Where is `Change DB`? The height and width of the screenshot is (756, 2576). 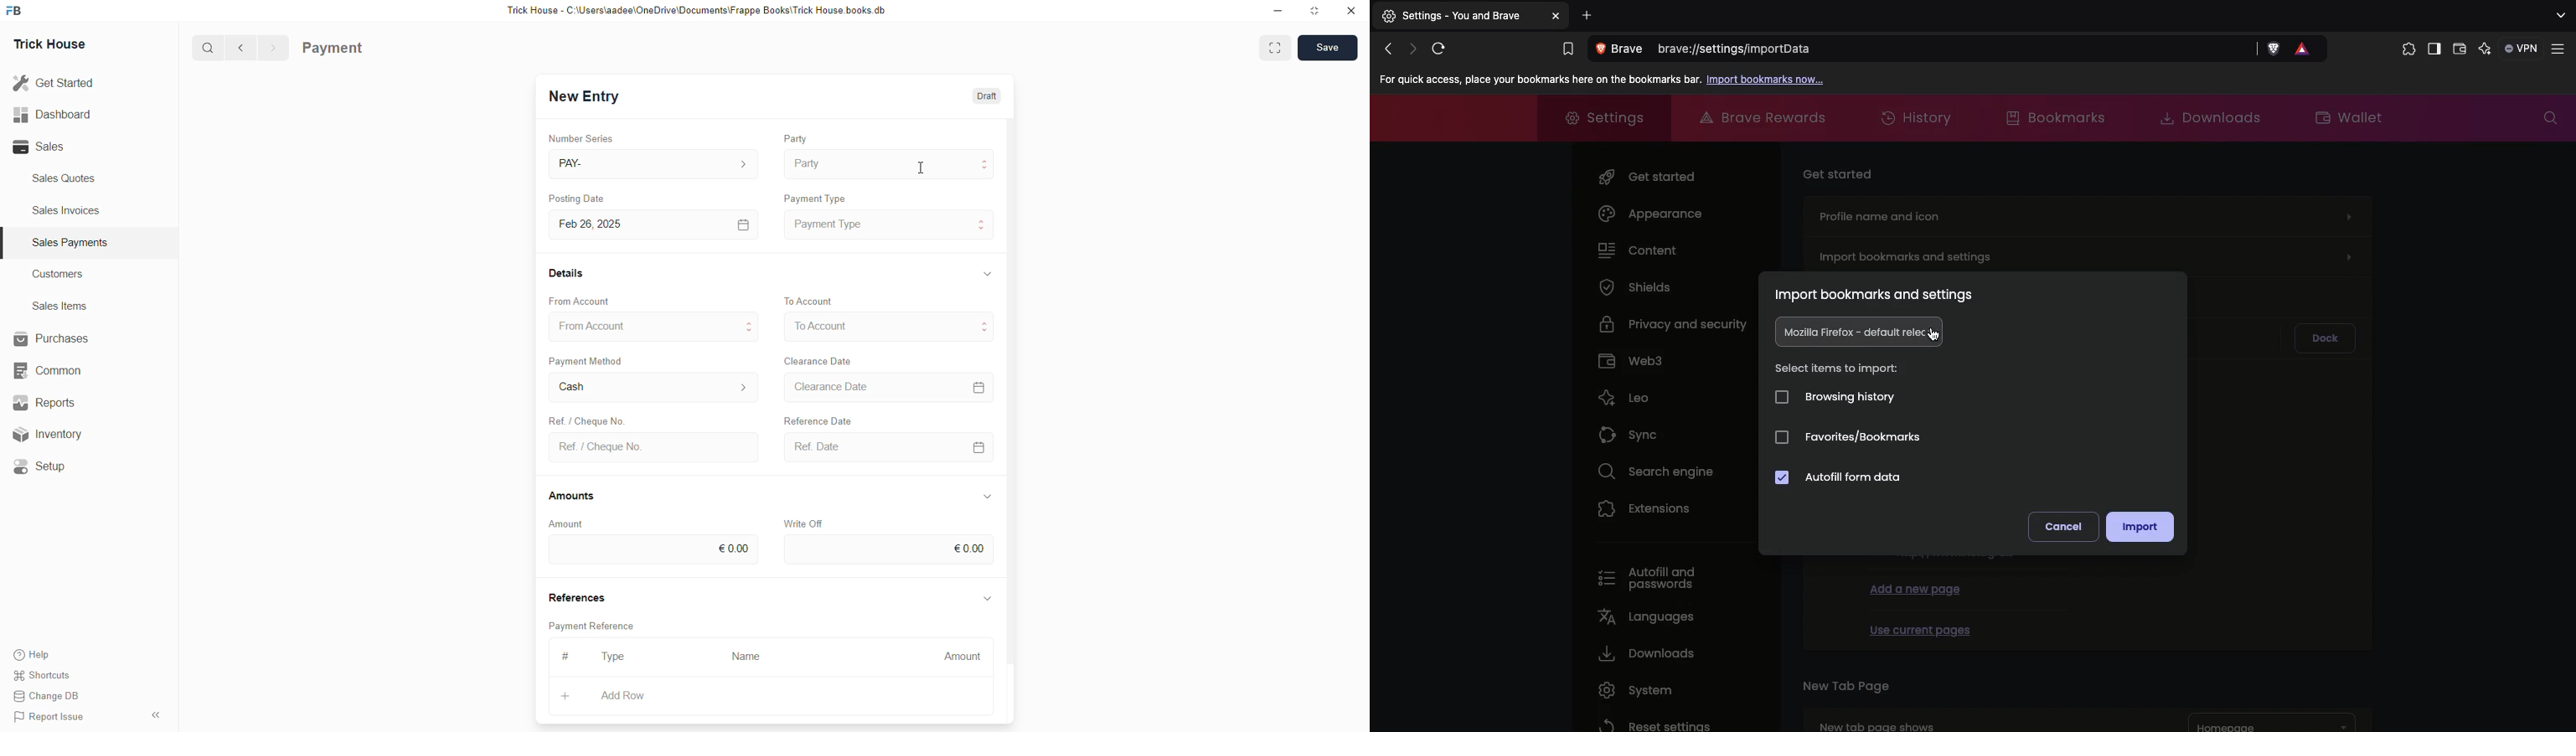
Change DB is located at coordinates (51, 695).